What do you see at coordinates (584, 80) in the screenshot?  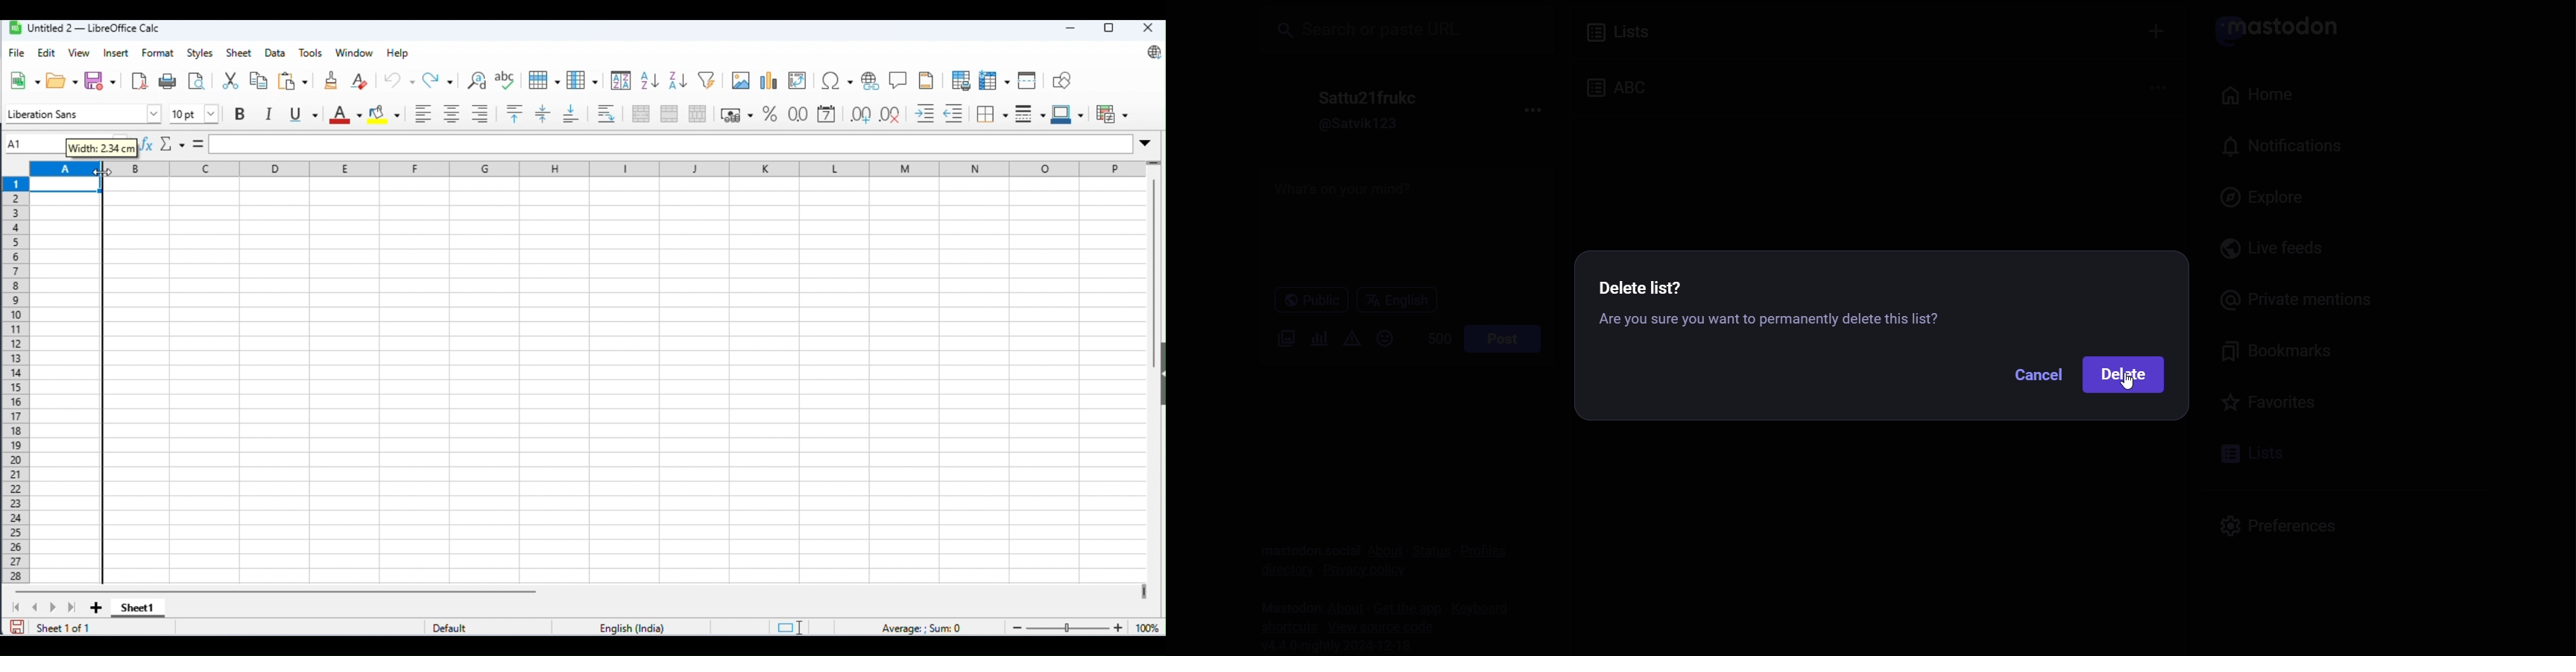 I see `column` at bounding box center [584, 80].